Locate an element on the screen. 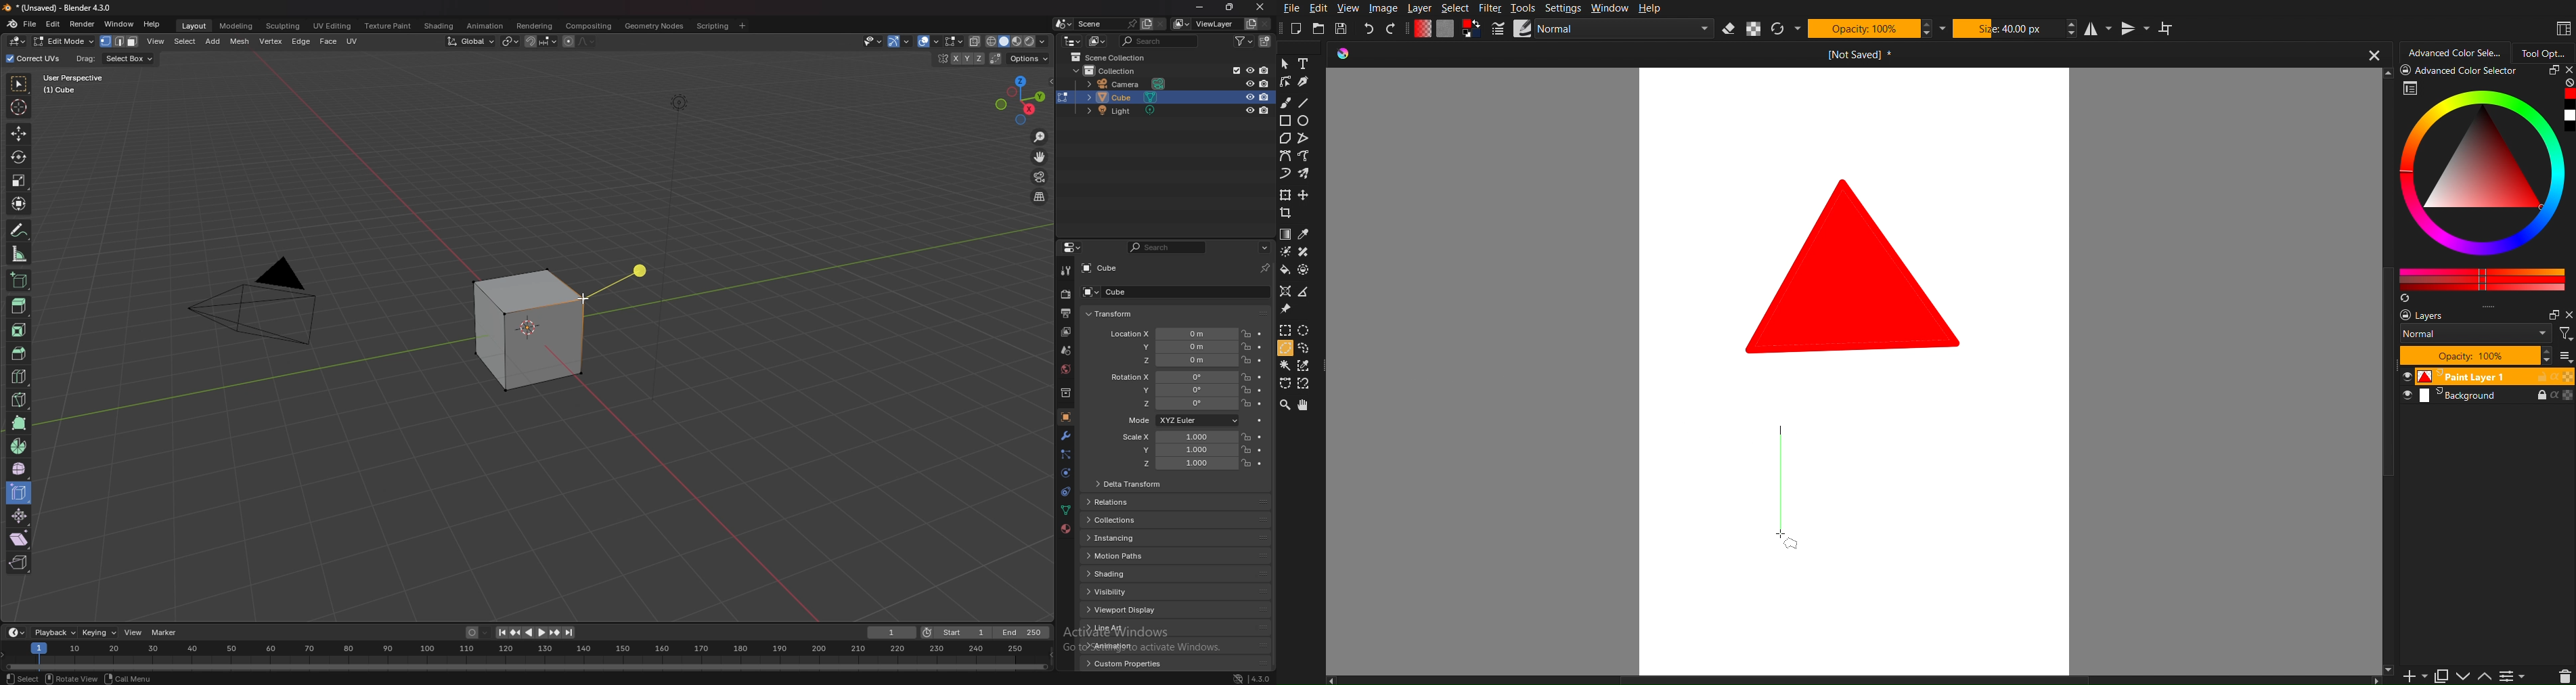  Up  is located at coordinates (2485, 677).